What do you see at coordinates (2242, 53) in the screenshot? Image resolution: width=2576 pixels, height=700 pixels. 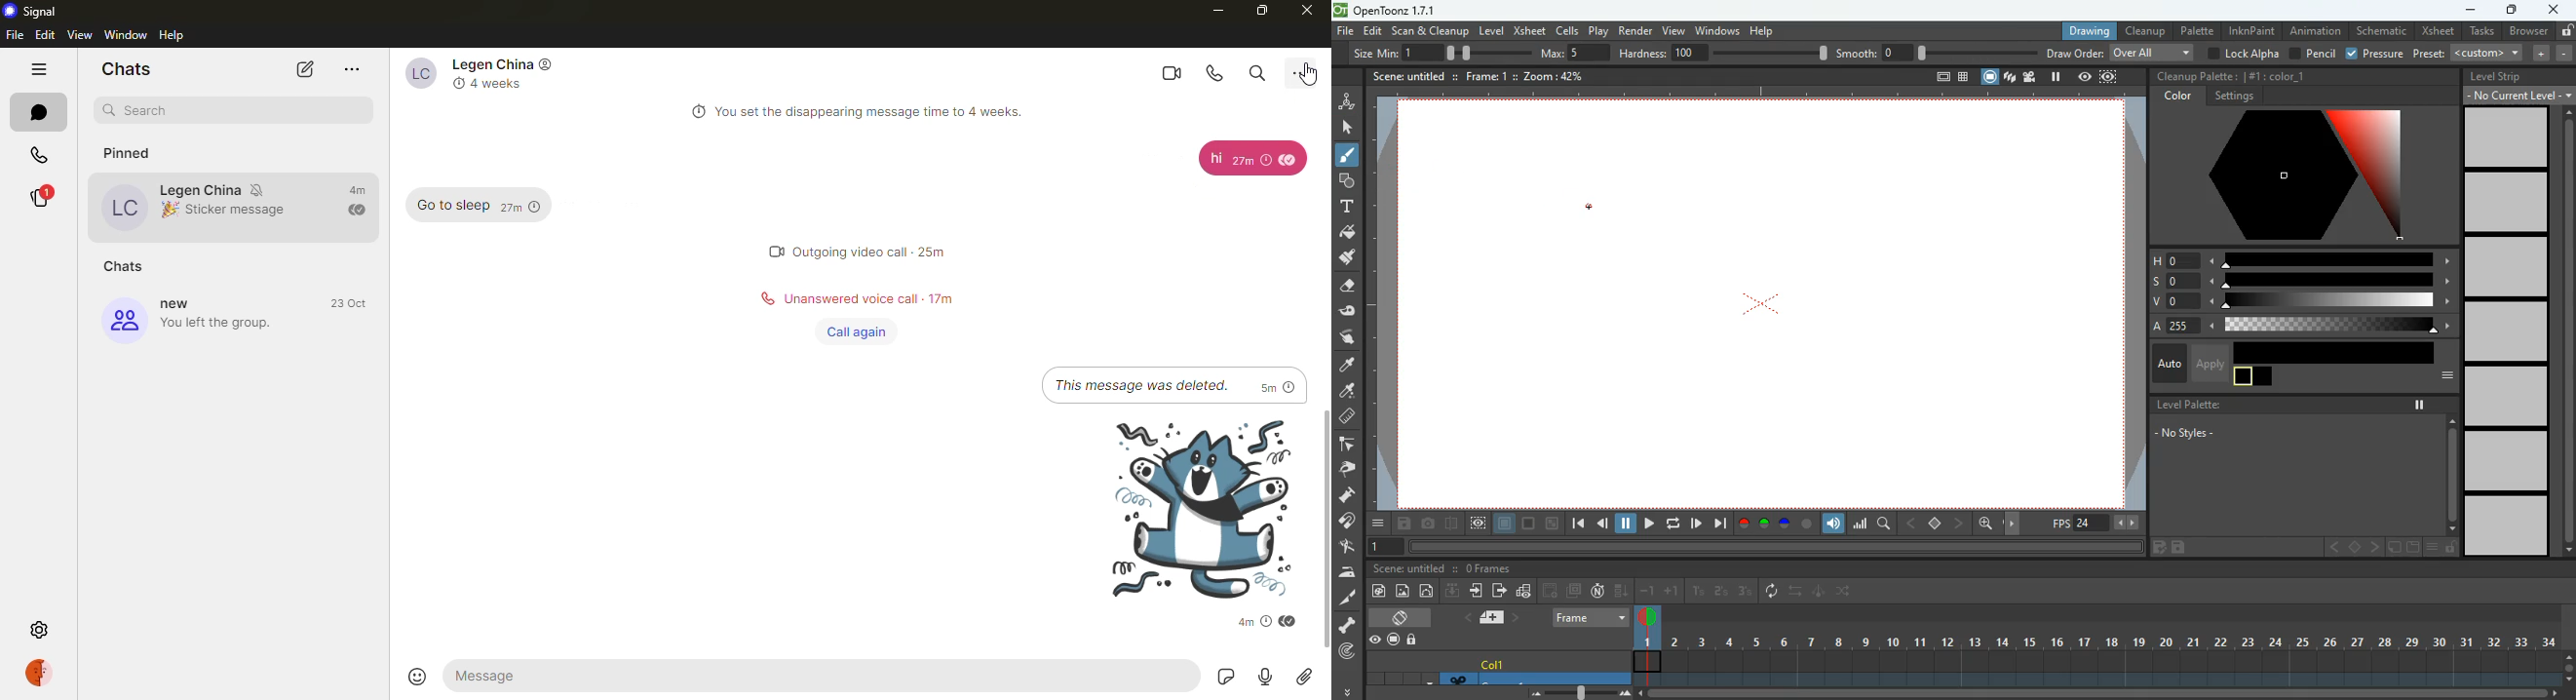 I see `lock alpha` at bounding box center [2242, 53].